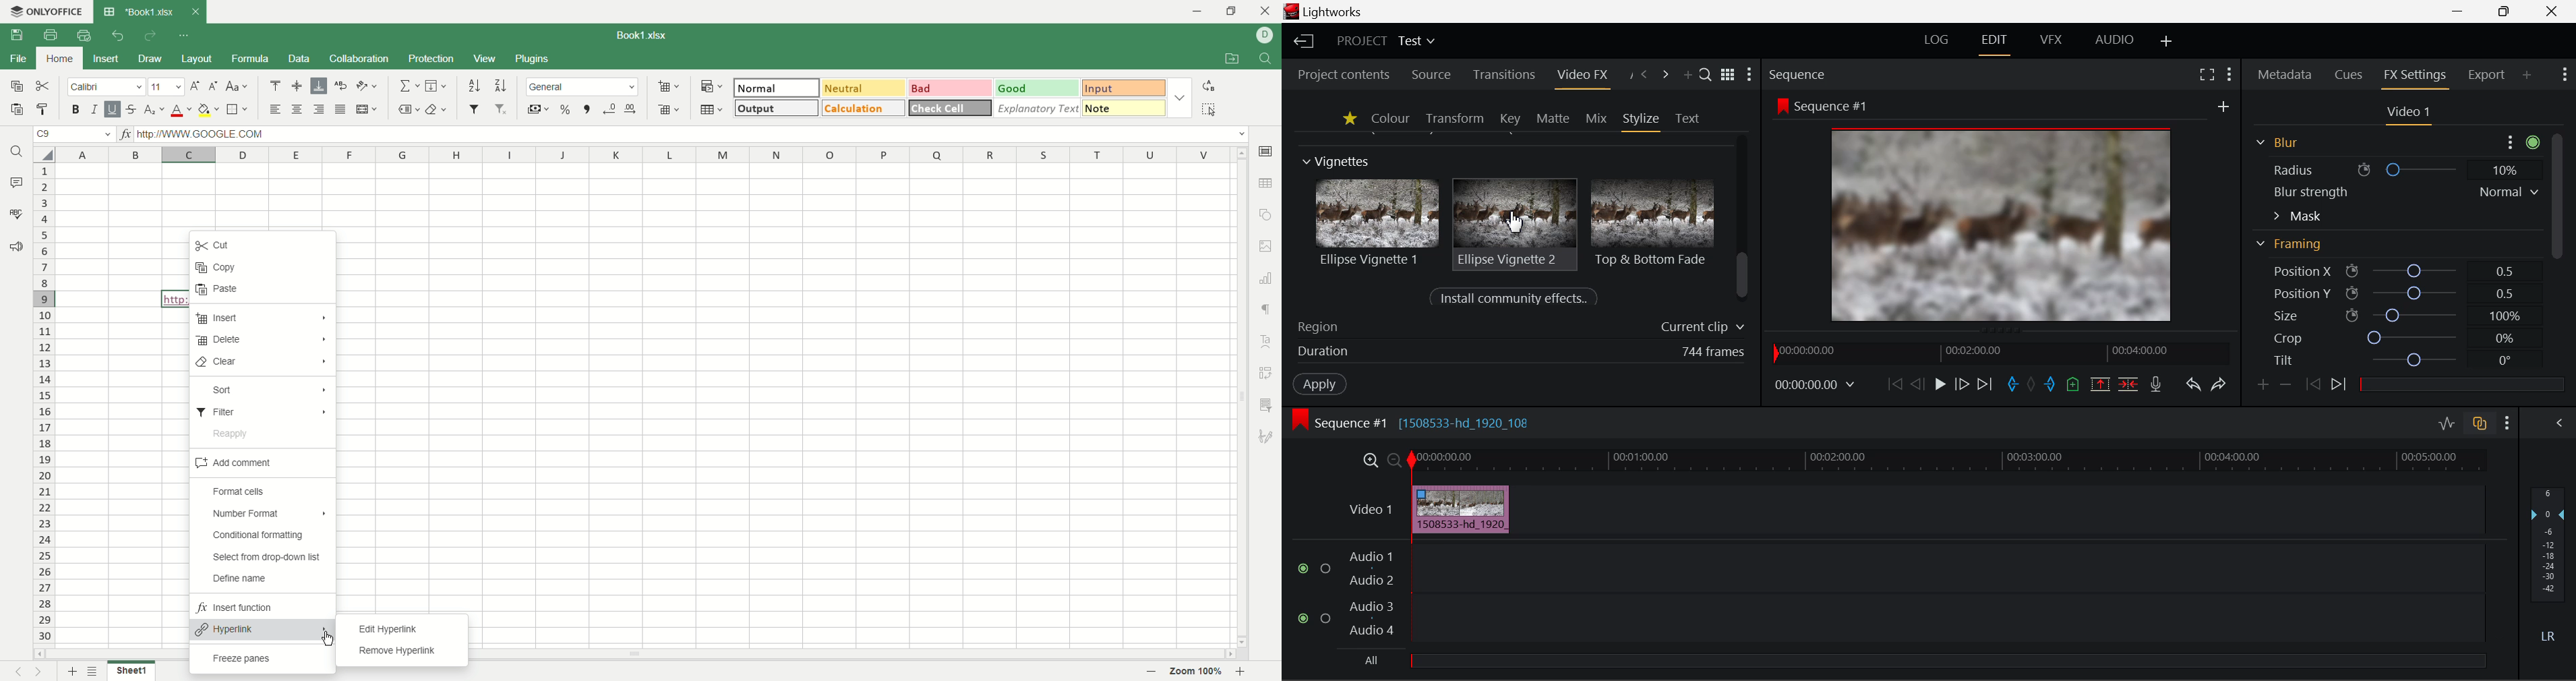 The image size is (2576, 700). What do you see at coordinates (691, 135) in the screenshot?
I see `input line` at bounding box center [691, 135].